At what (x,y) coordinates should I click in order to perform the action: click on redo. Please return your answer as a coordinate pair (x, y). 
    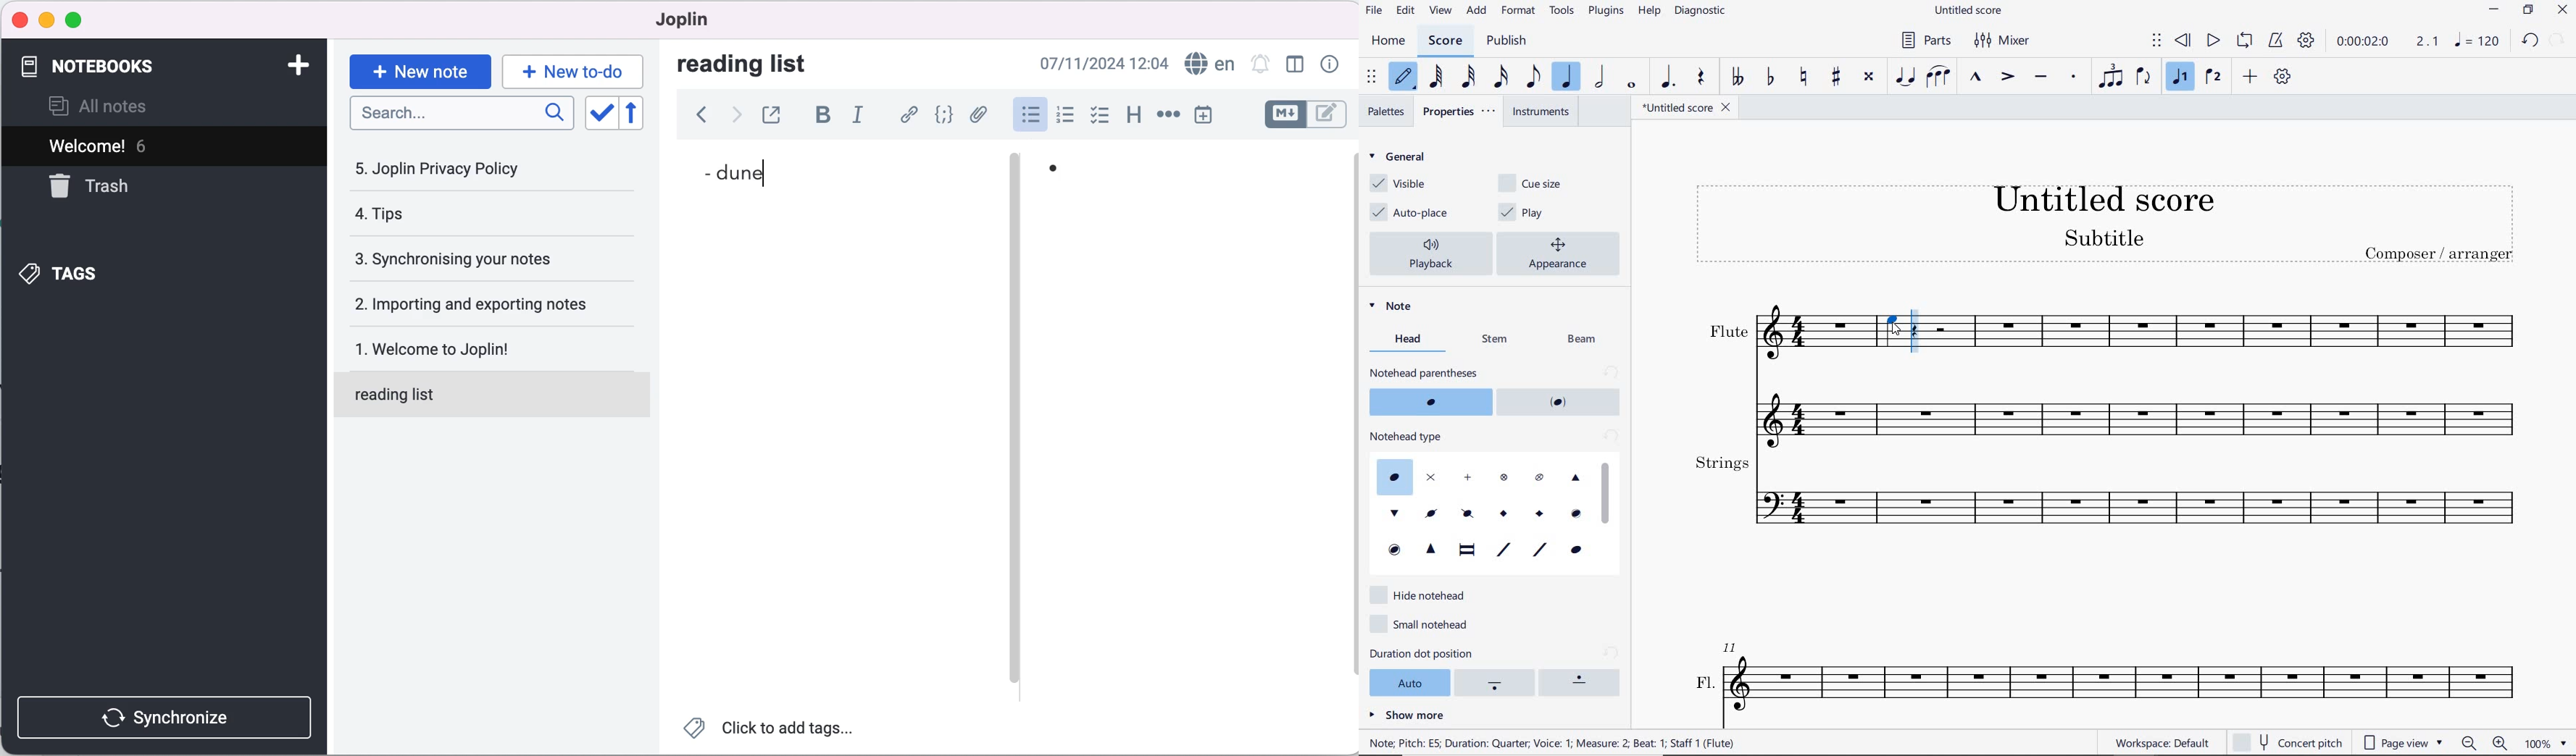
    Looking at the image, I should click on (2559, 39).